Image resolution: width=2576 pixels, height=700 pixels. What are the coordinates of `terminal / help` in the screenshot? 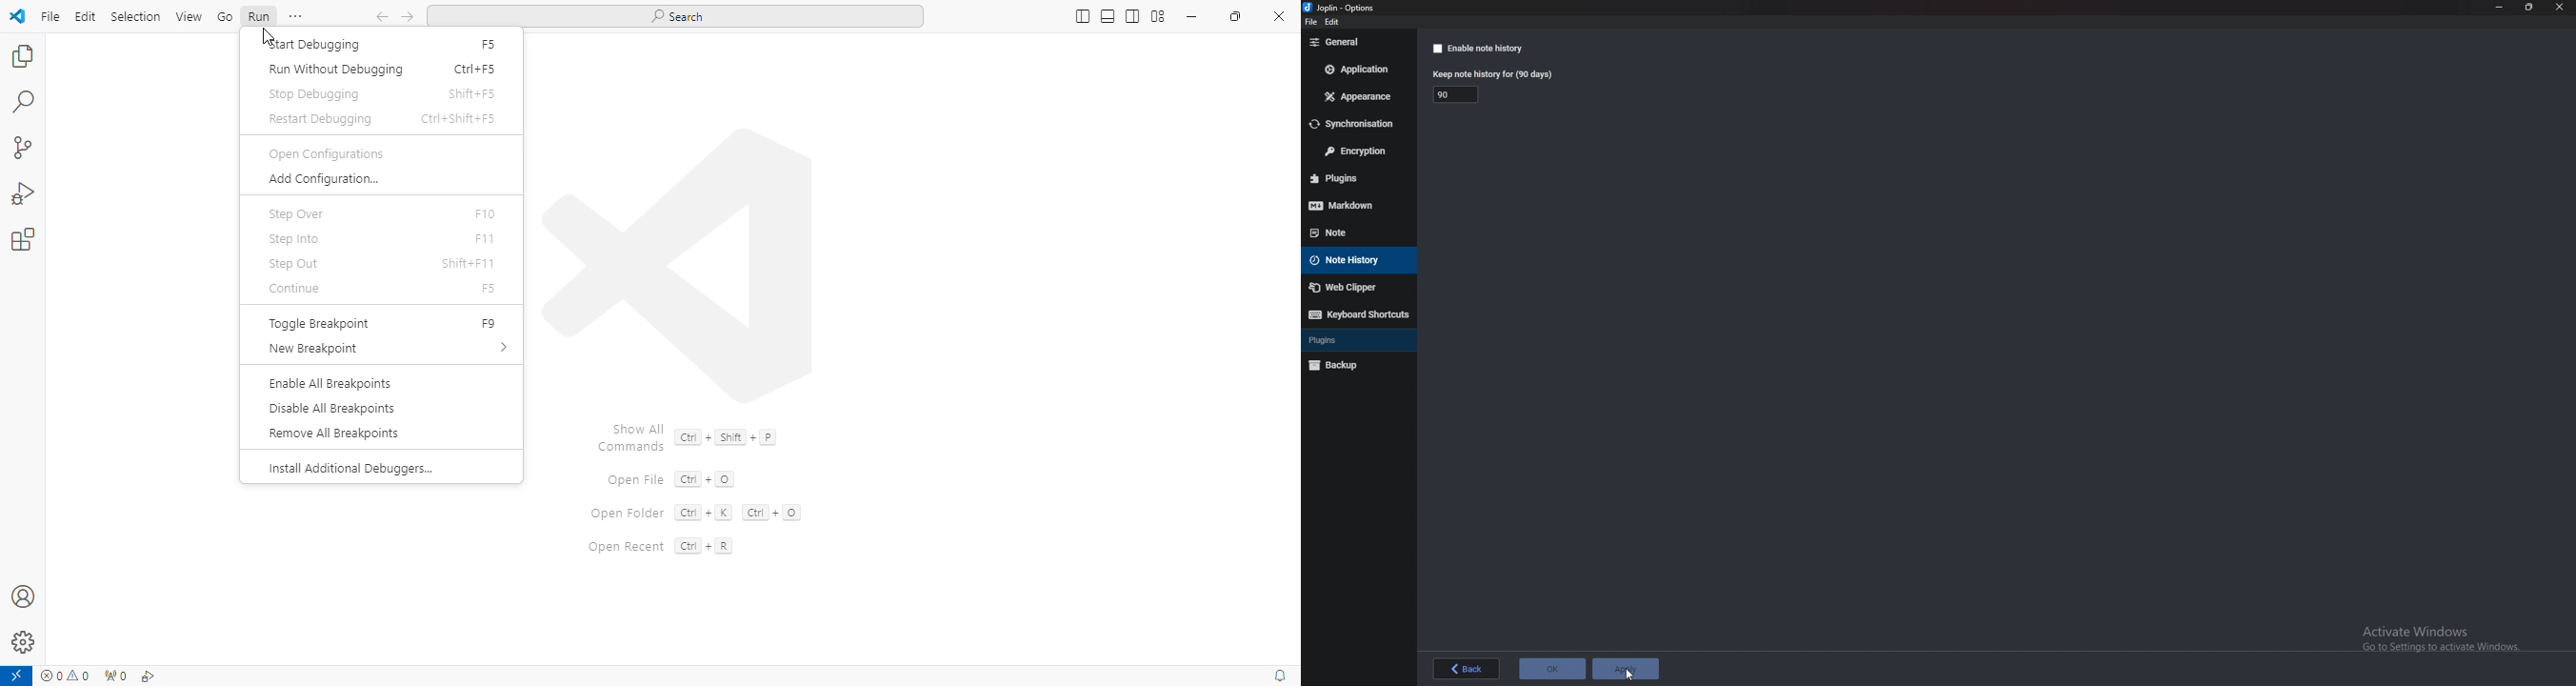 It's located at (296, 16).